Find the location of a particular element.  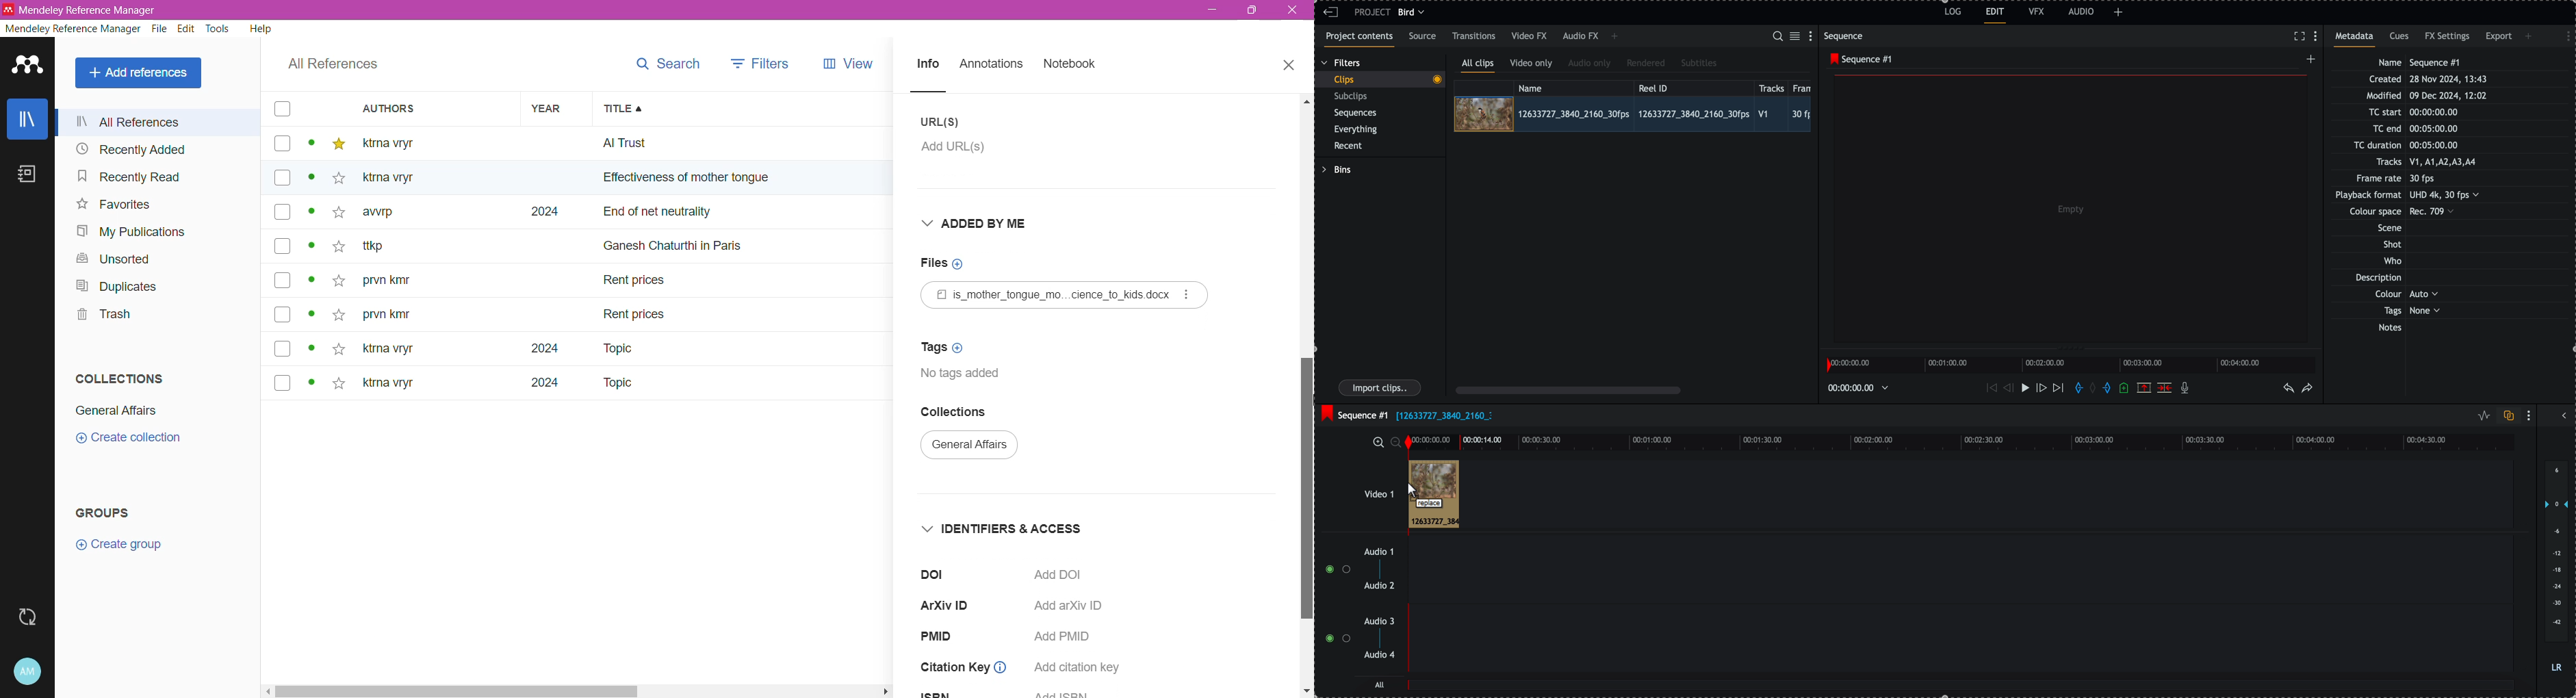

Close is located at coordinates (1292, 10).